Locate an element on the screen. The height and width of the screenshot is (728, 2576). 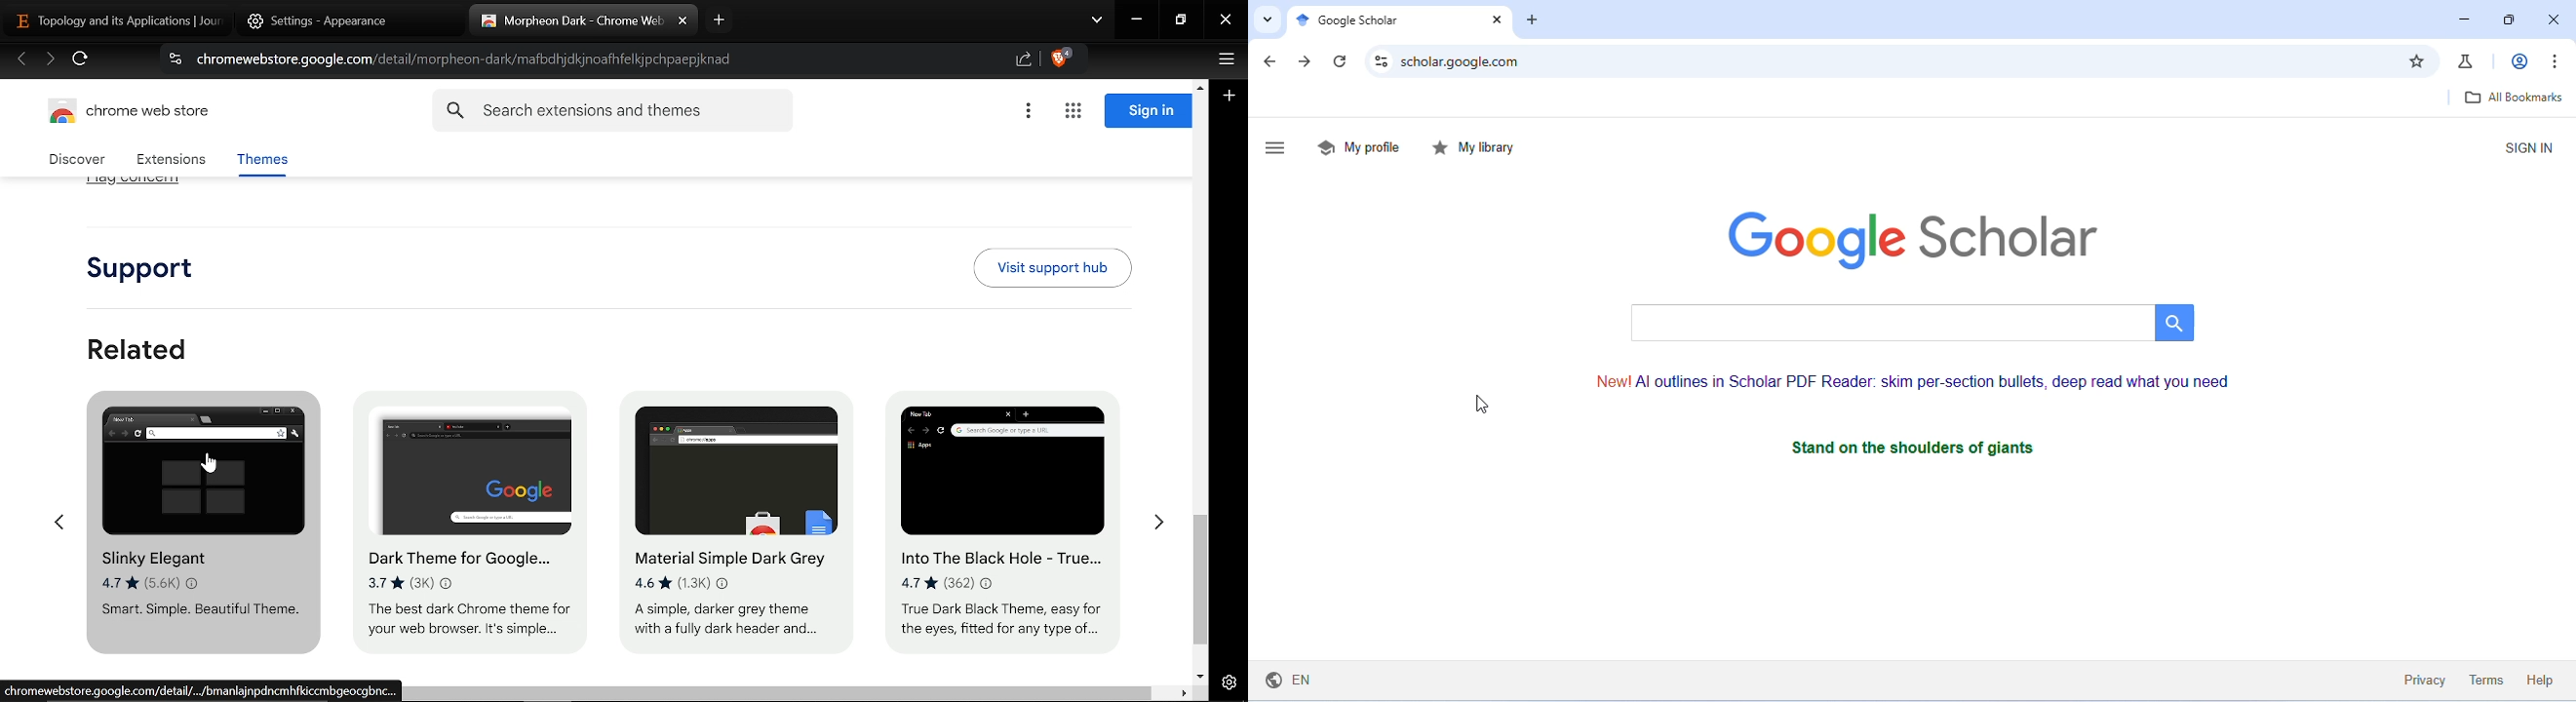
Search extensions and themes is located at coordinates (612, 111).